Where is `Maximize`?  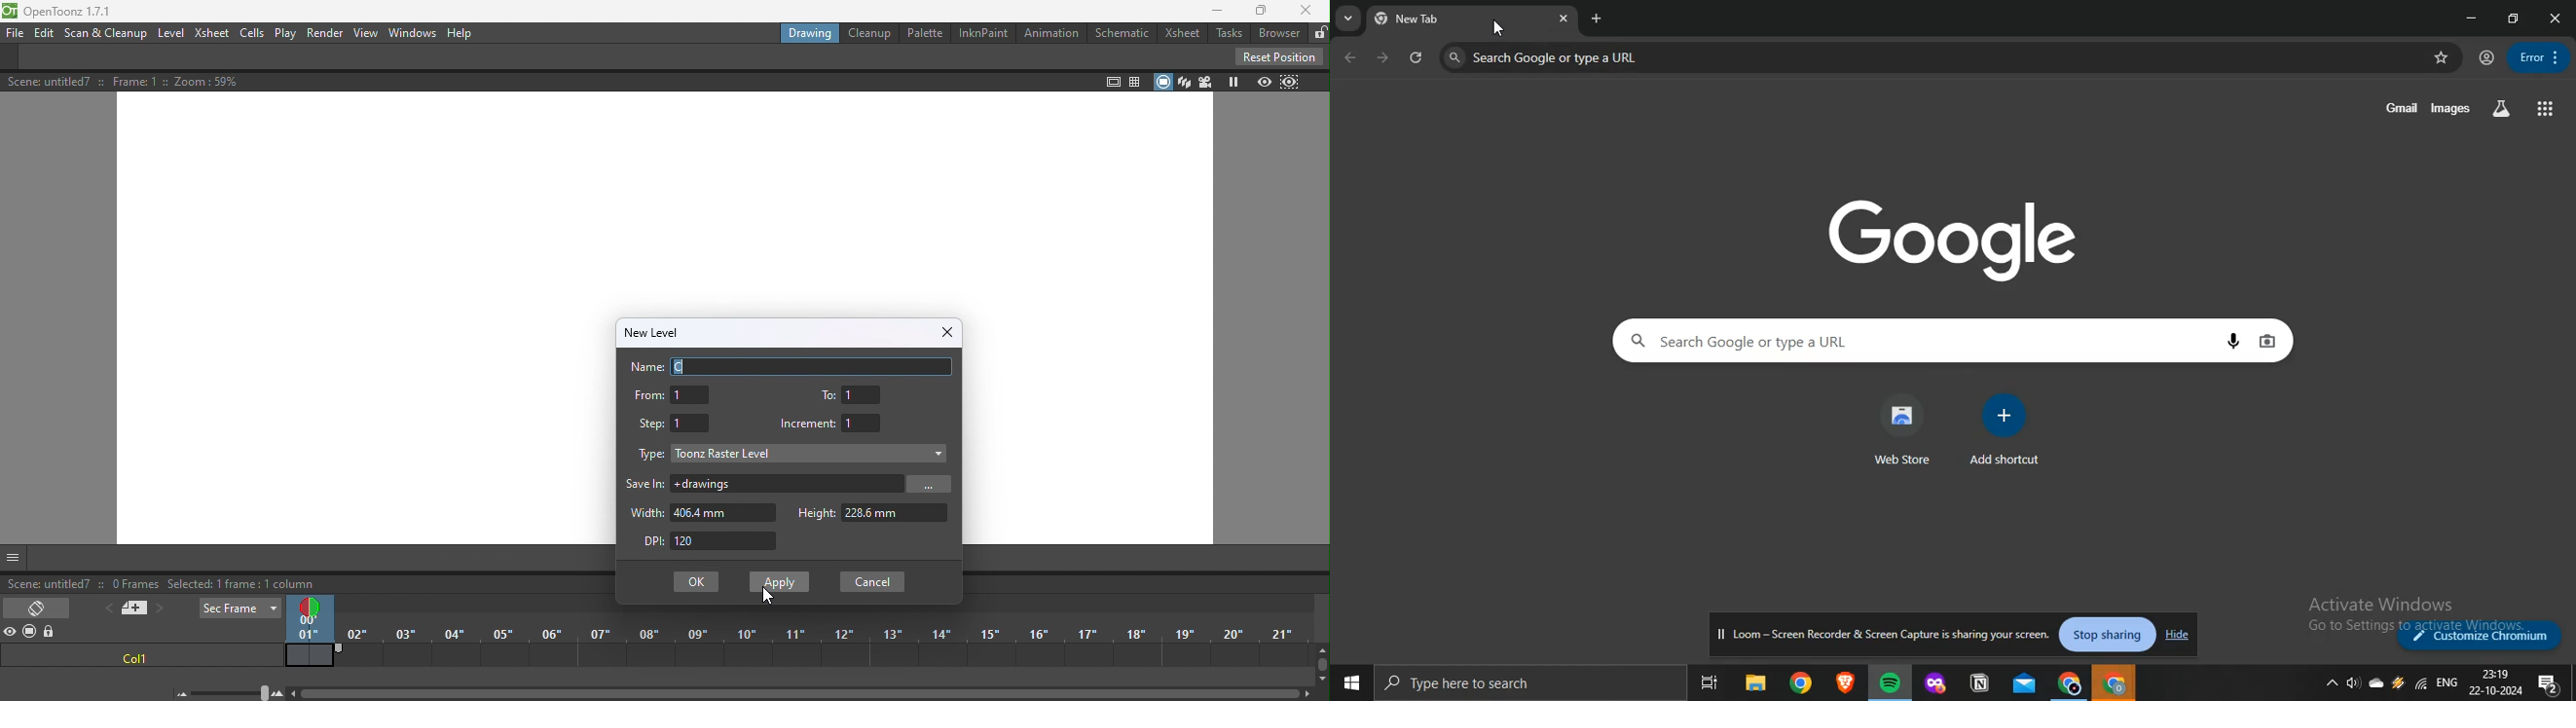 Maximize is located at coordinates (1255, 11).